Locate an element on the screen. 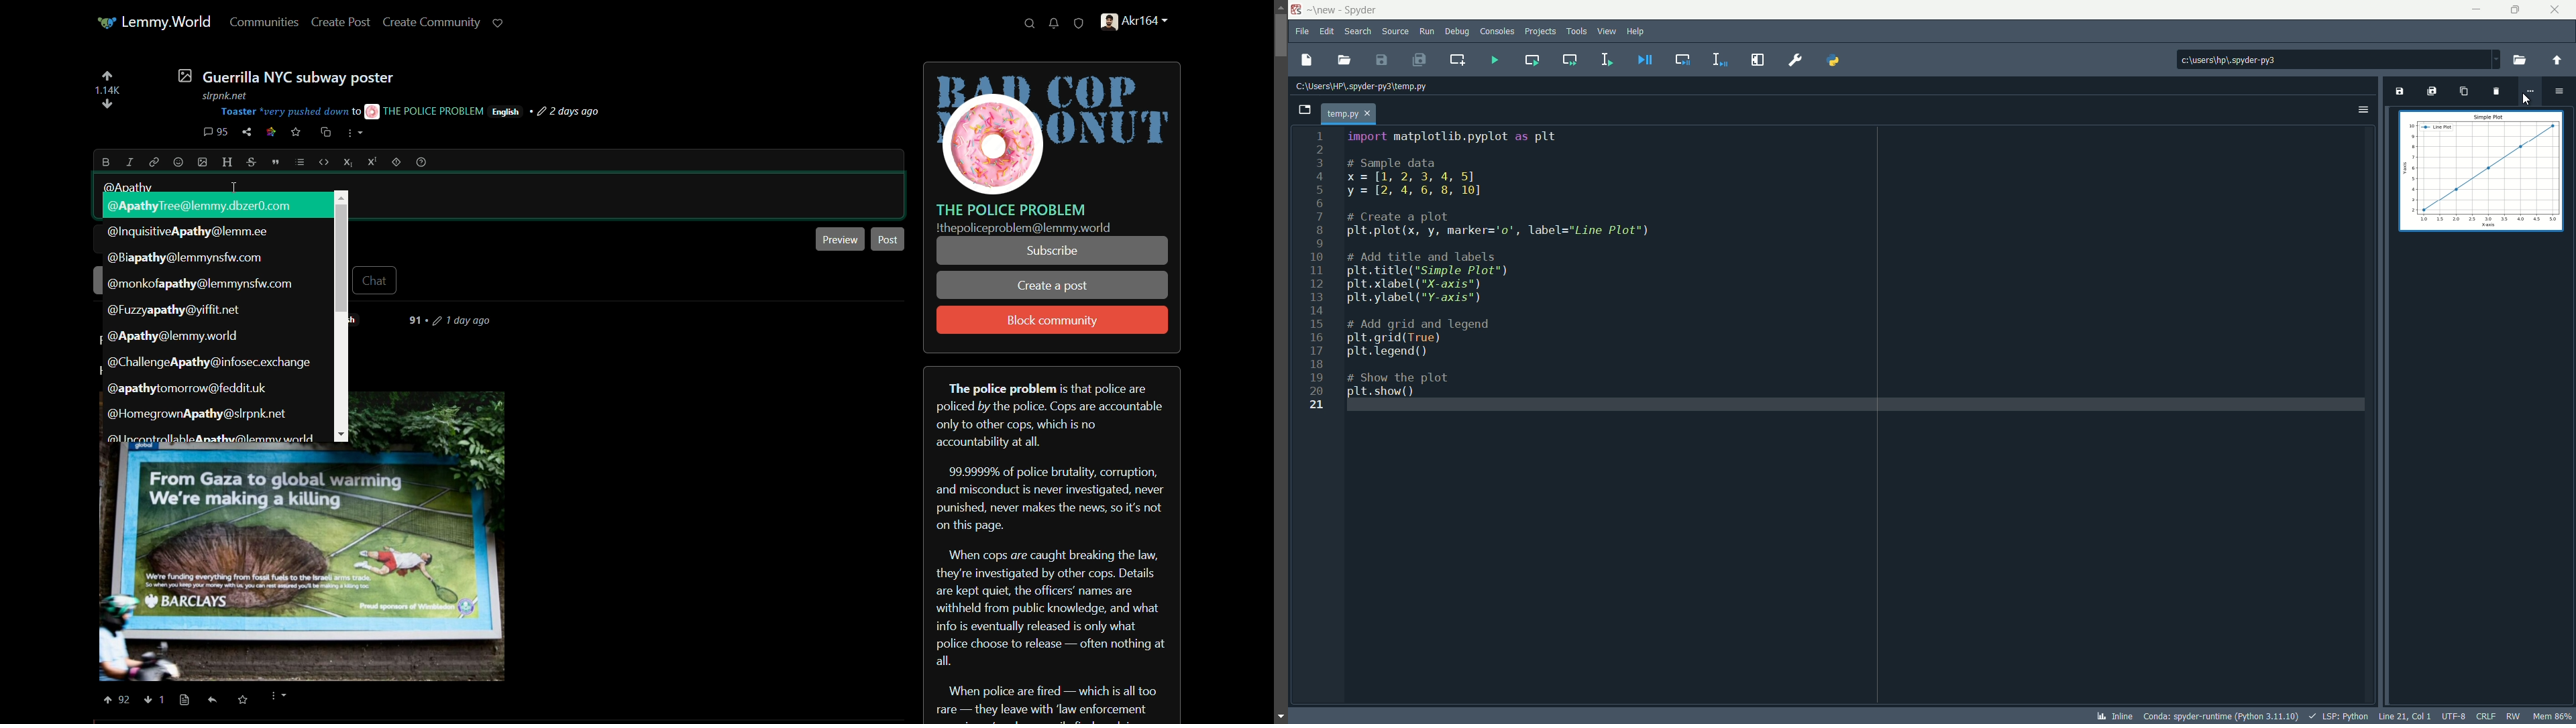 This screenshot has height=728, width=2576. edit menu is located at coordinates (1328, 32).